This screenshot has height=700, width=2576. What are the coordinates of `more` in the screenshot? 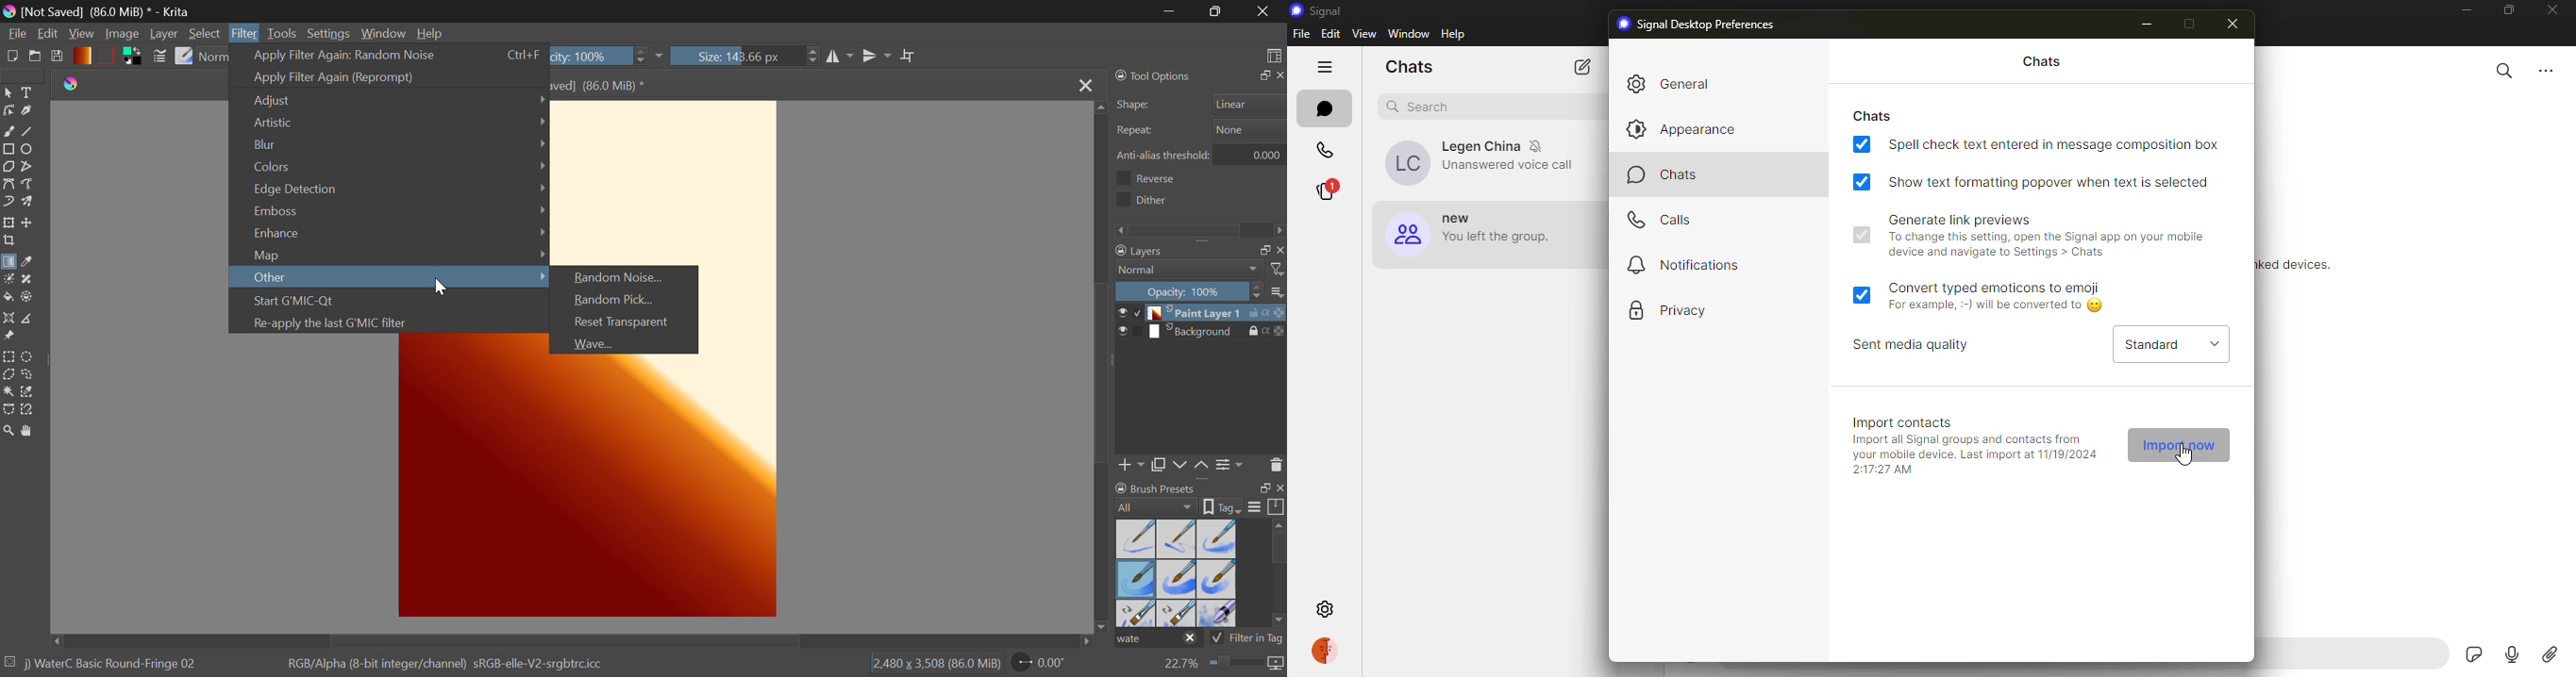 It's located at (2547, 71).